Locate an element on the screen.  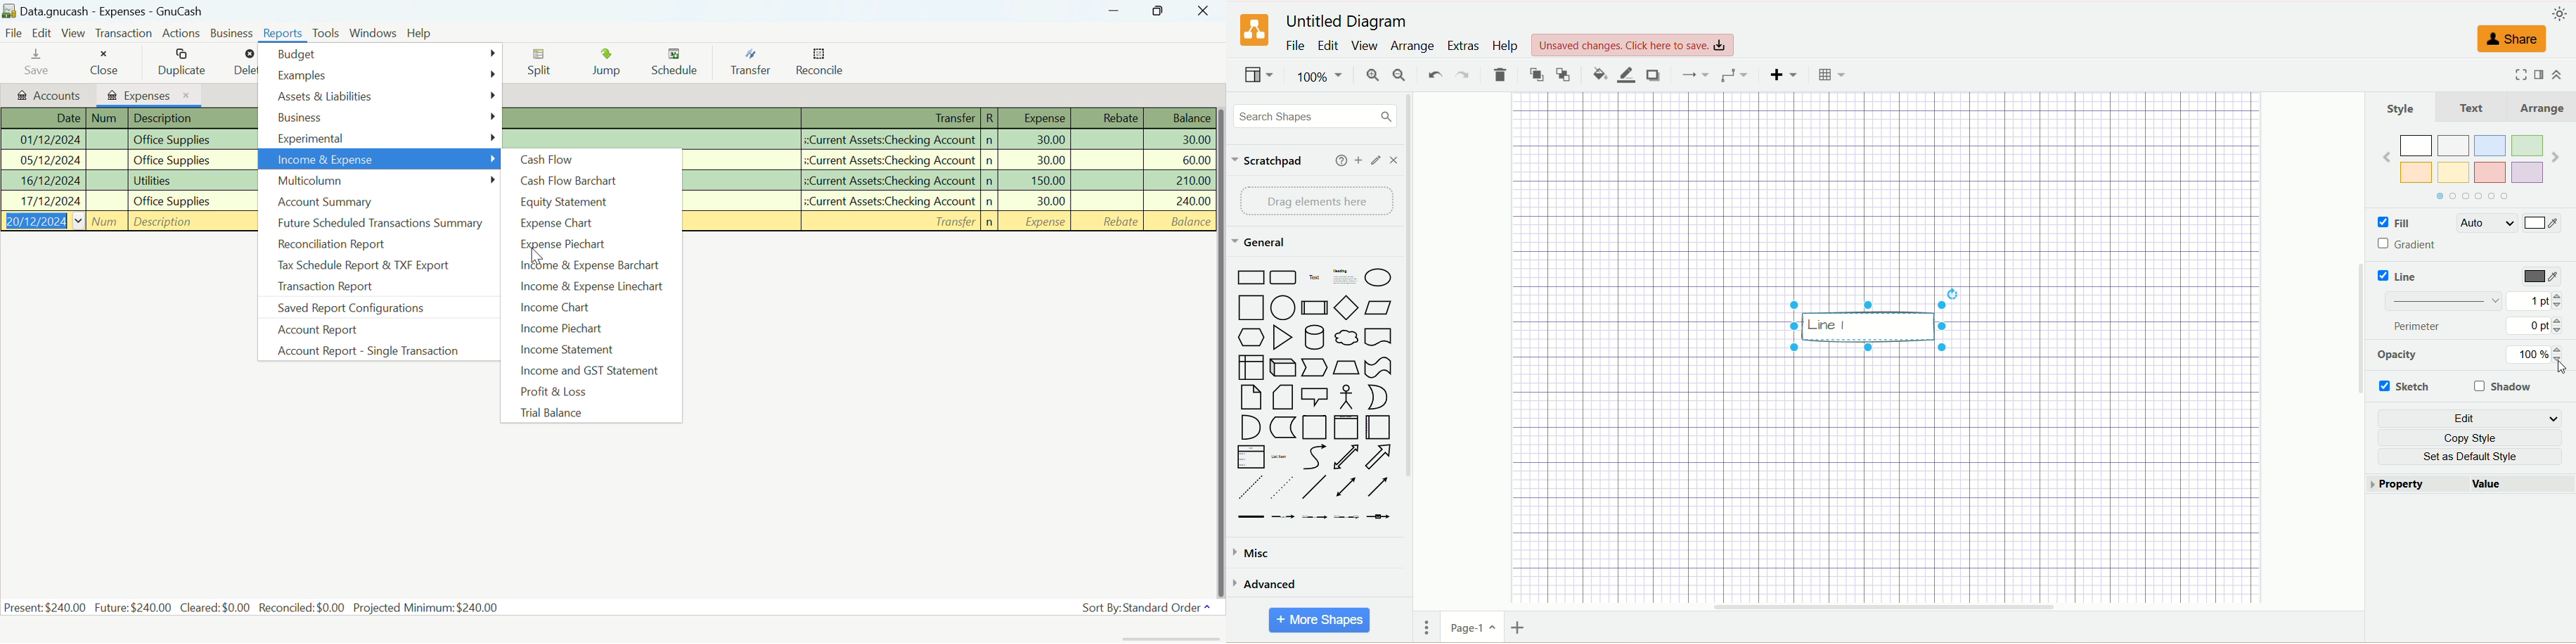
drag elements here is located at coordinates (1316, 200).